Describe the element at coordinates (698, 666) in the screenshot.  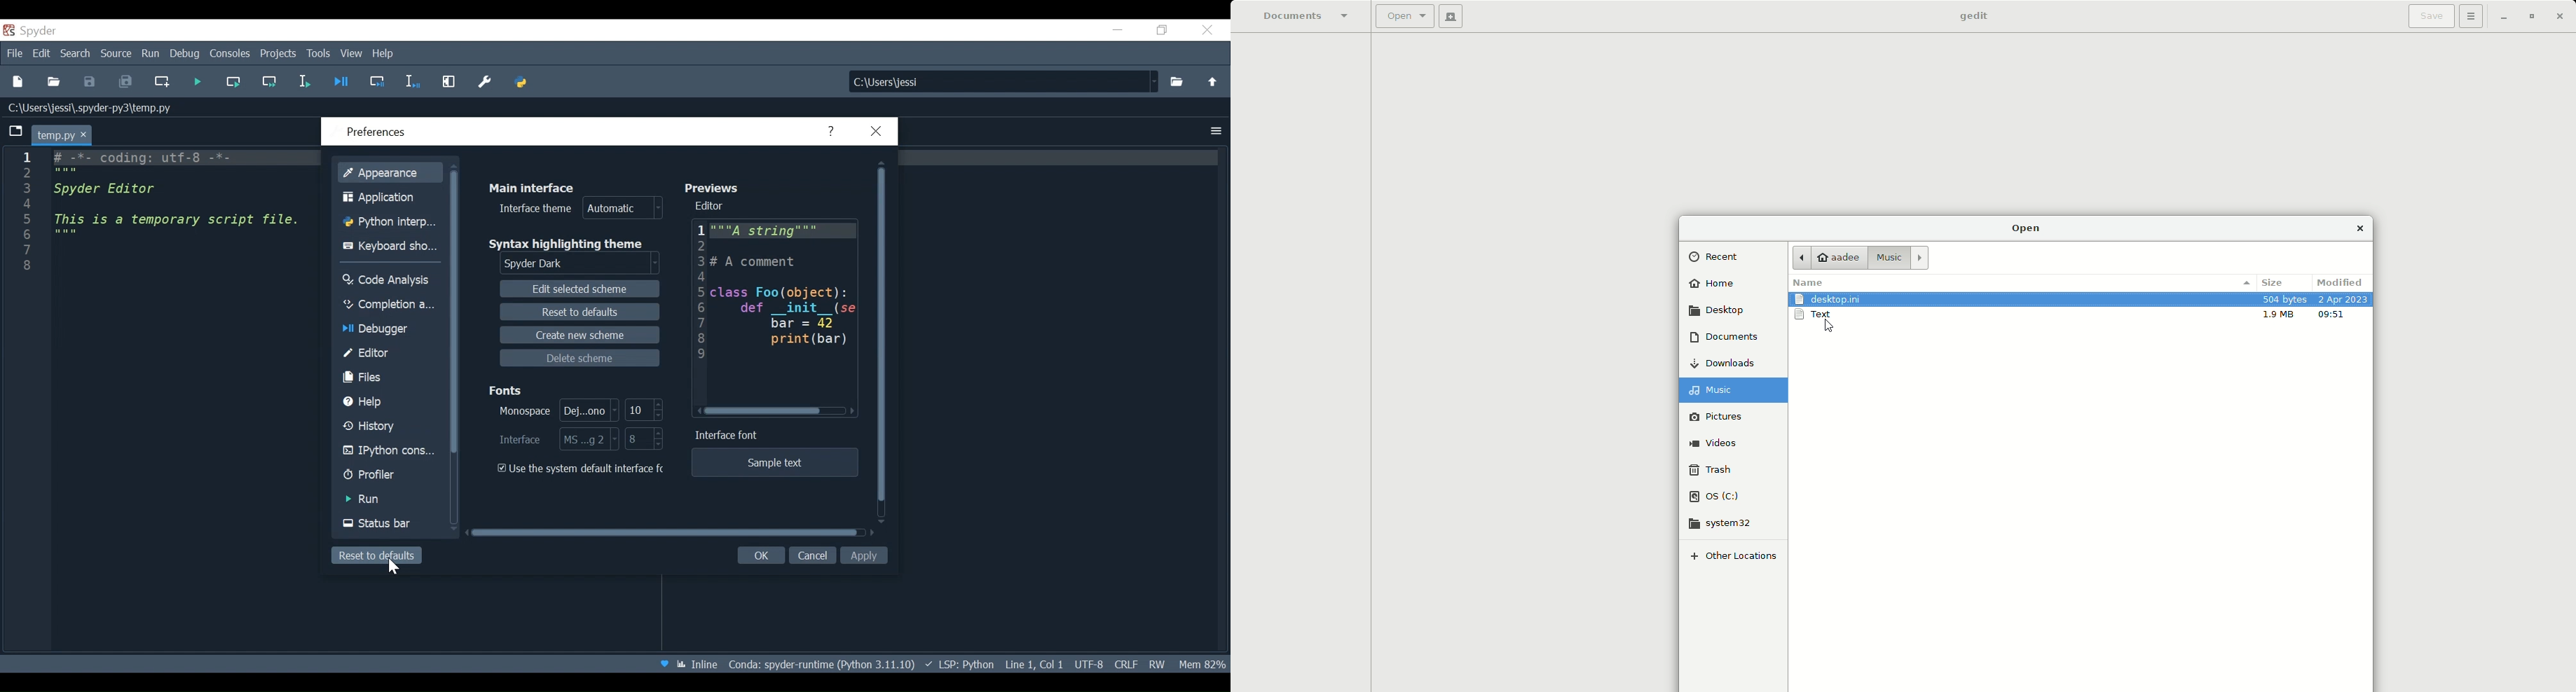
I see `Toggle between inline and interactive Matplotlib plotting` at that location.